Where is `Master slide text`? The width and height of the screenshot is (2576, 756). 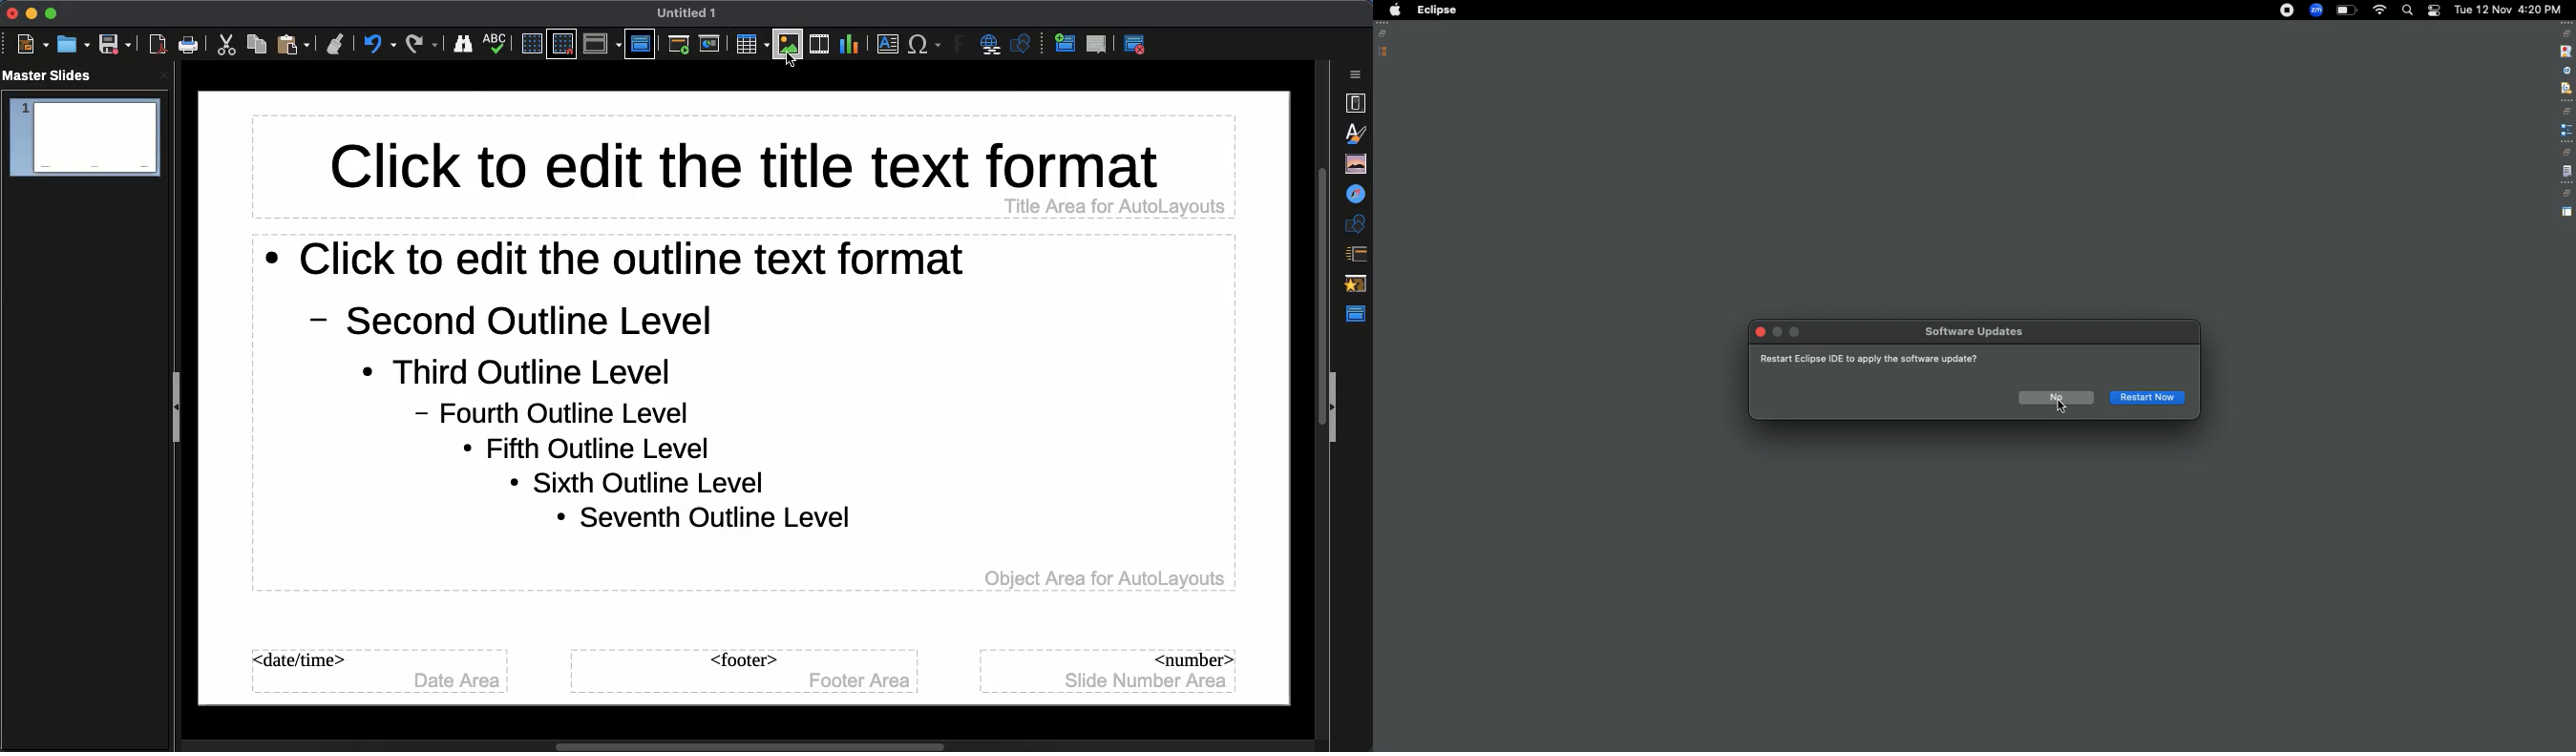
Master slide text is located at coordinates (741, 414).